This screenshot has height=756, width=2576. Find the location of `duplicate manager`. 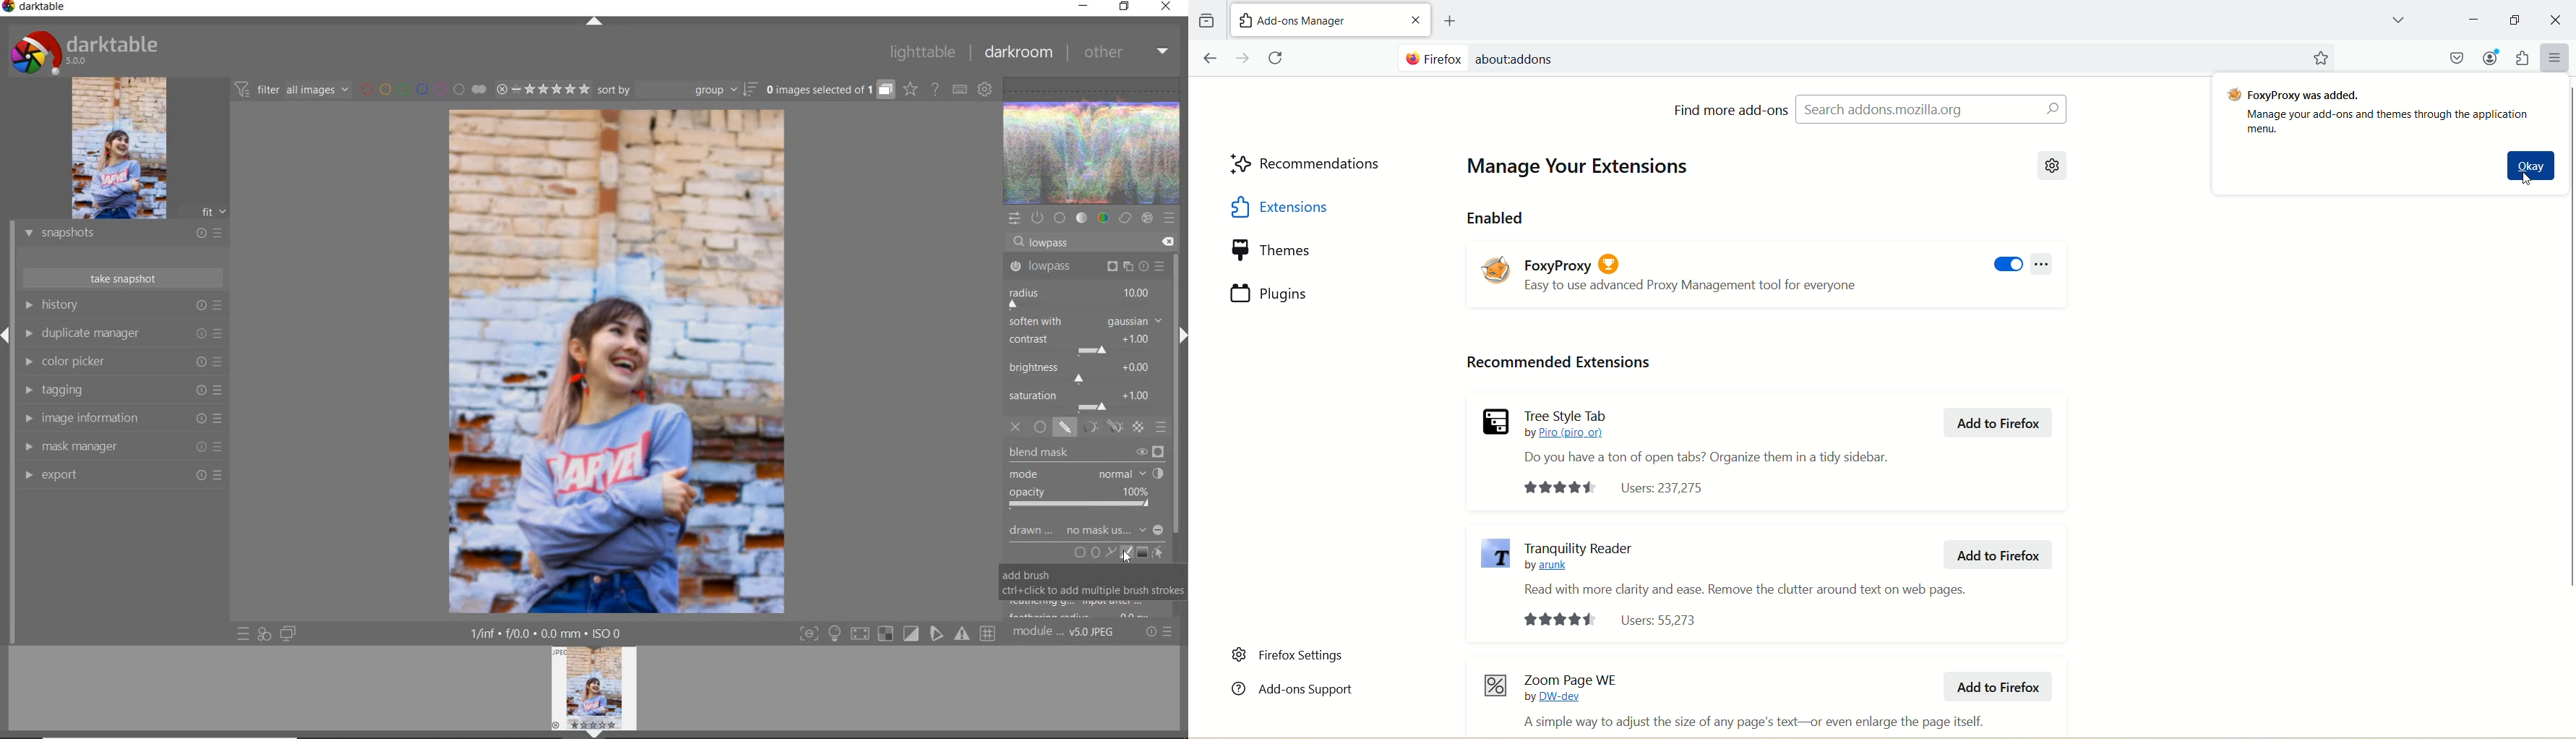

duplicate manager is located at coordinates (125, 335).